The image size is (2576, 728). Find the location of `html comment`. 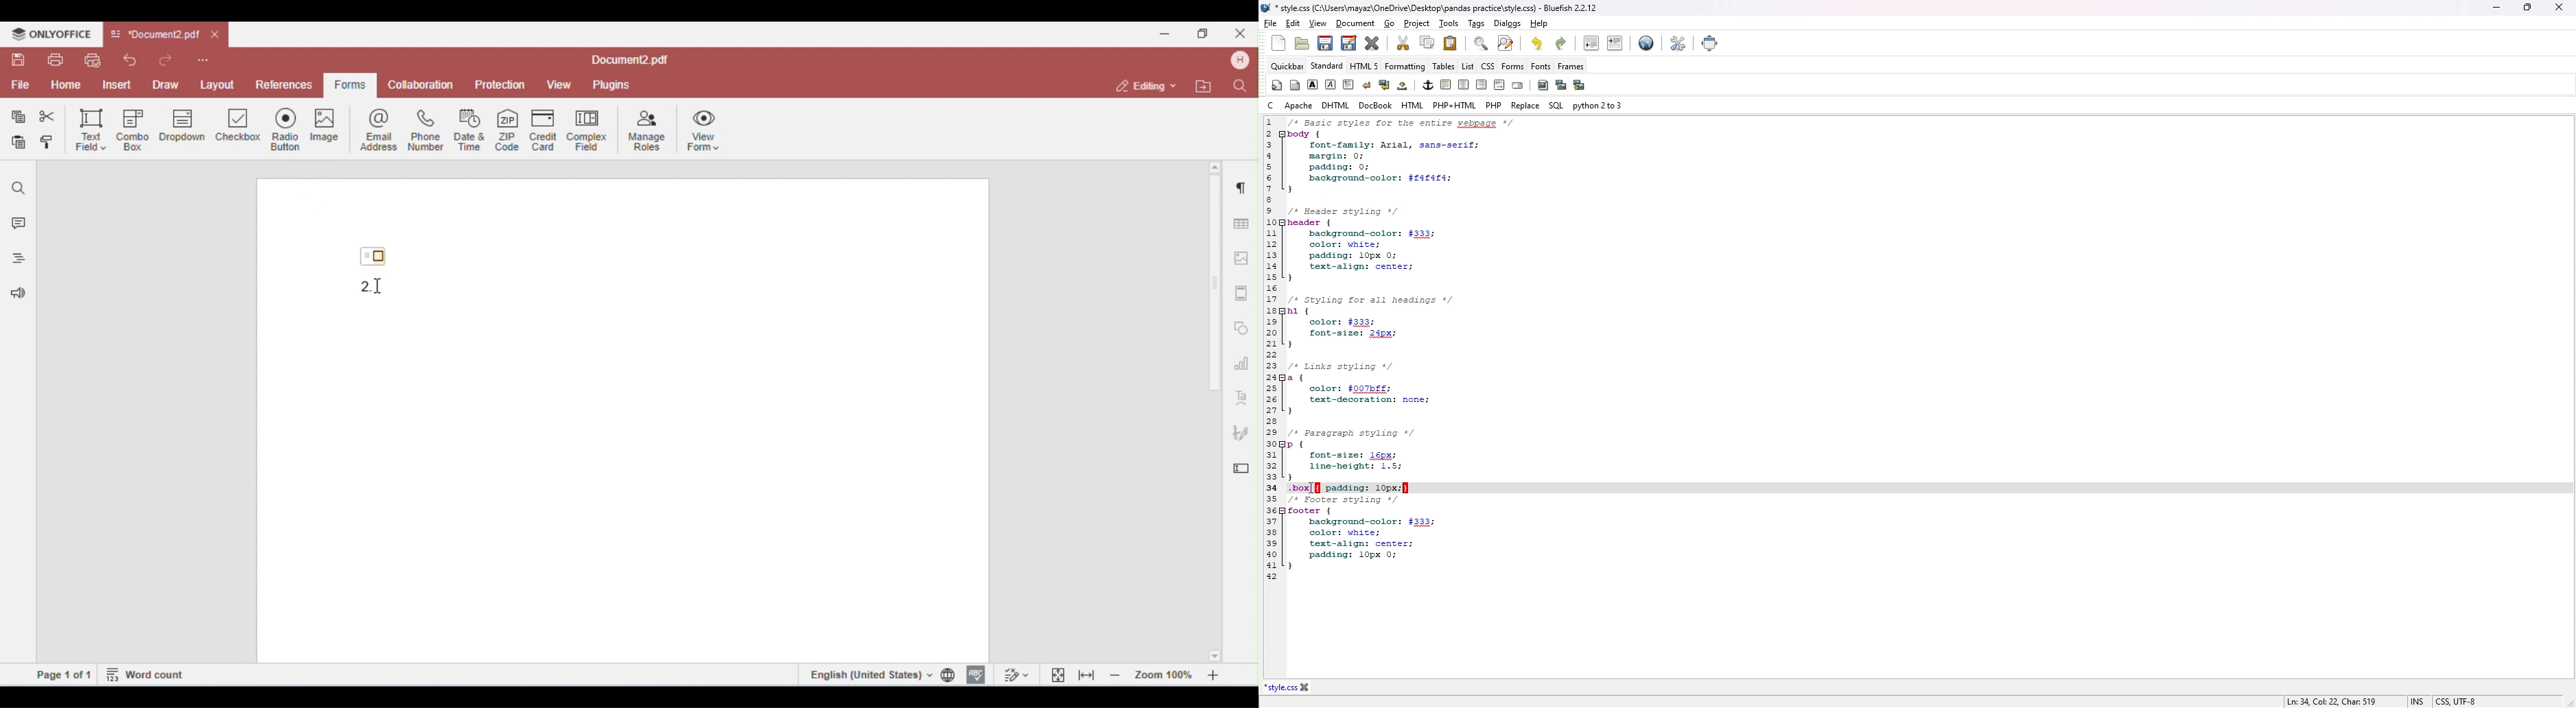

html comment is located at coordinates (1499, 85).